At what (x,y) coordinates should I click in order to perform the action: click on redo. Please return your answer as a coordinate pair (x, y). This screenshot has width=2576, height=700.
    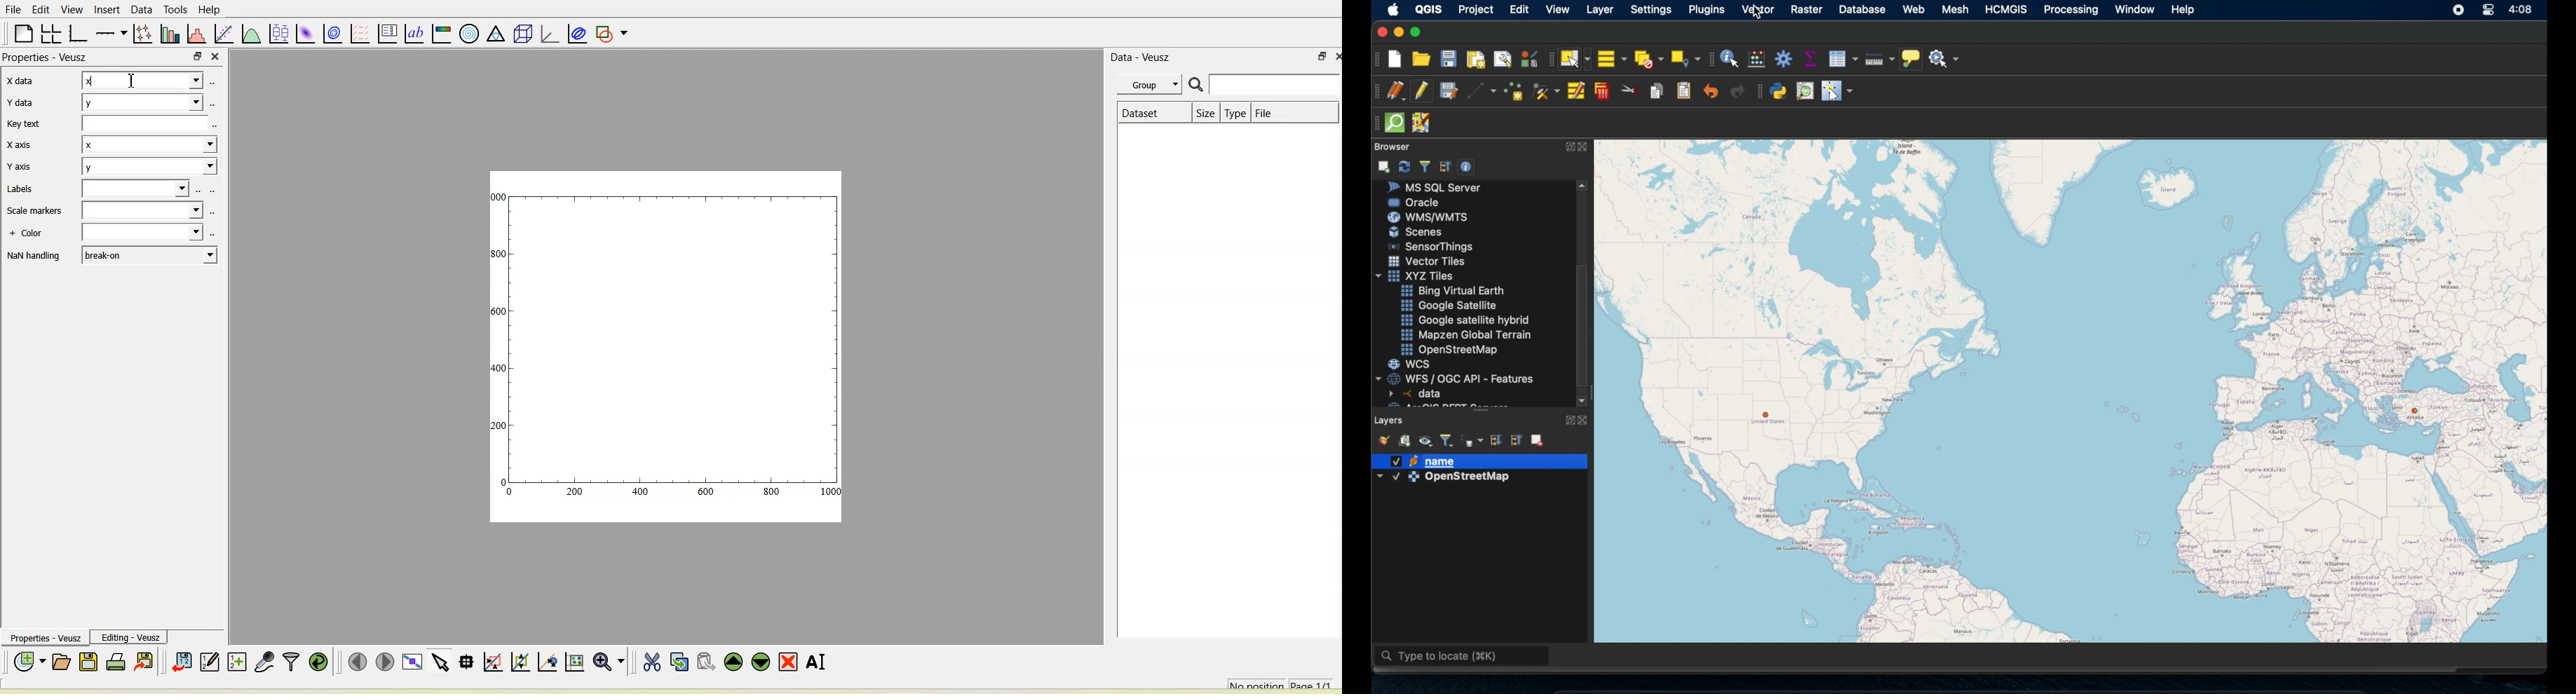
    Looking at the image, I should click on (1734, 93).